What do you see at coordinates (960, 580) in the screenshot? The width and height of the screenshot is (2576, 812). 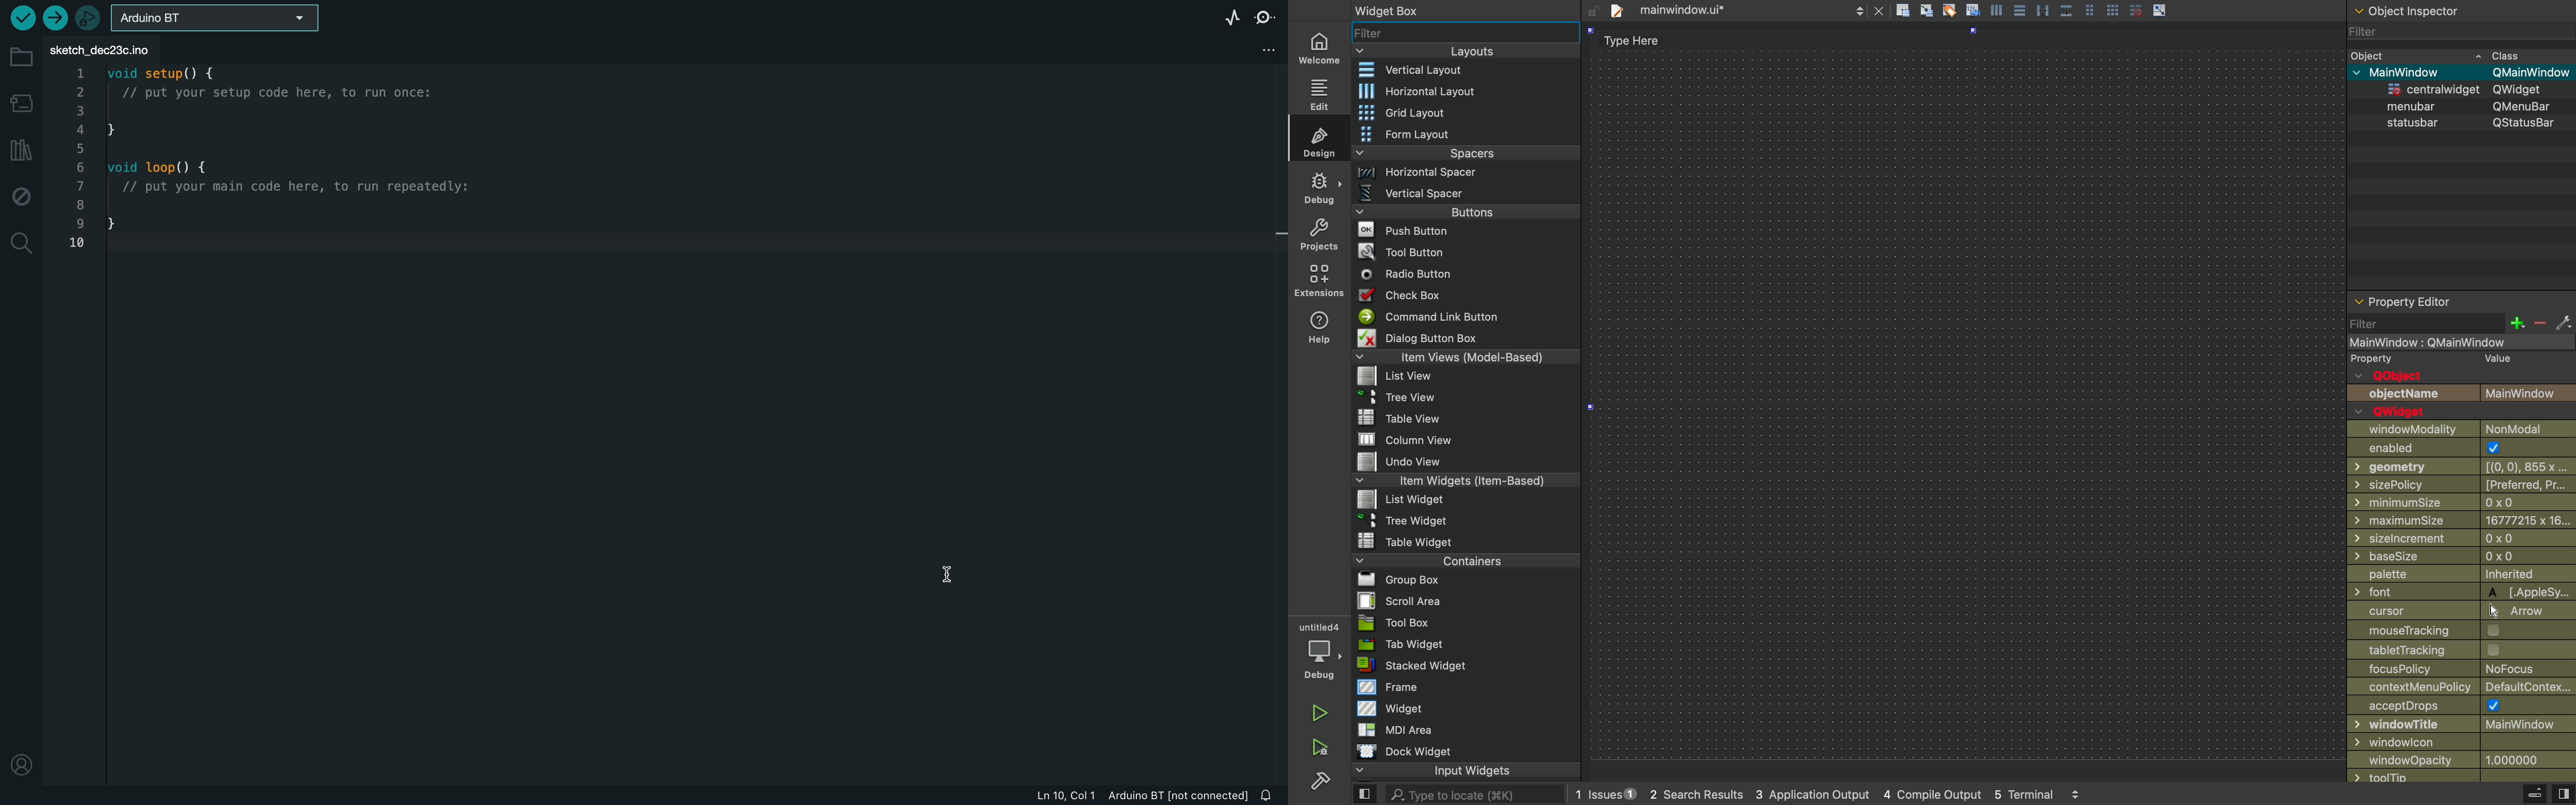 I see `cursor` at bounding box center [960, 580].